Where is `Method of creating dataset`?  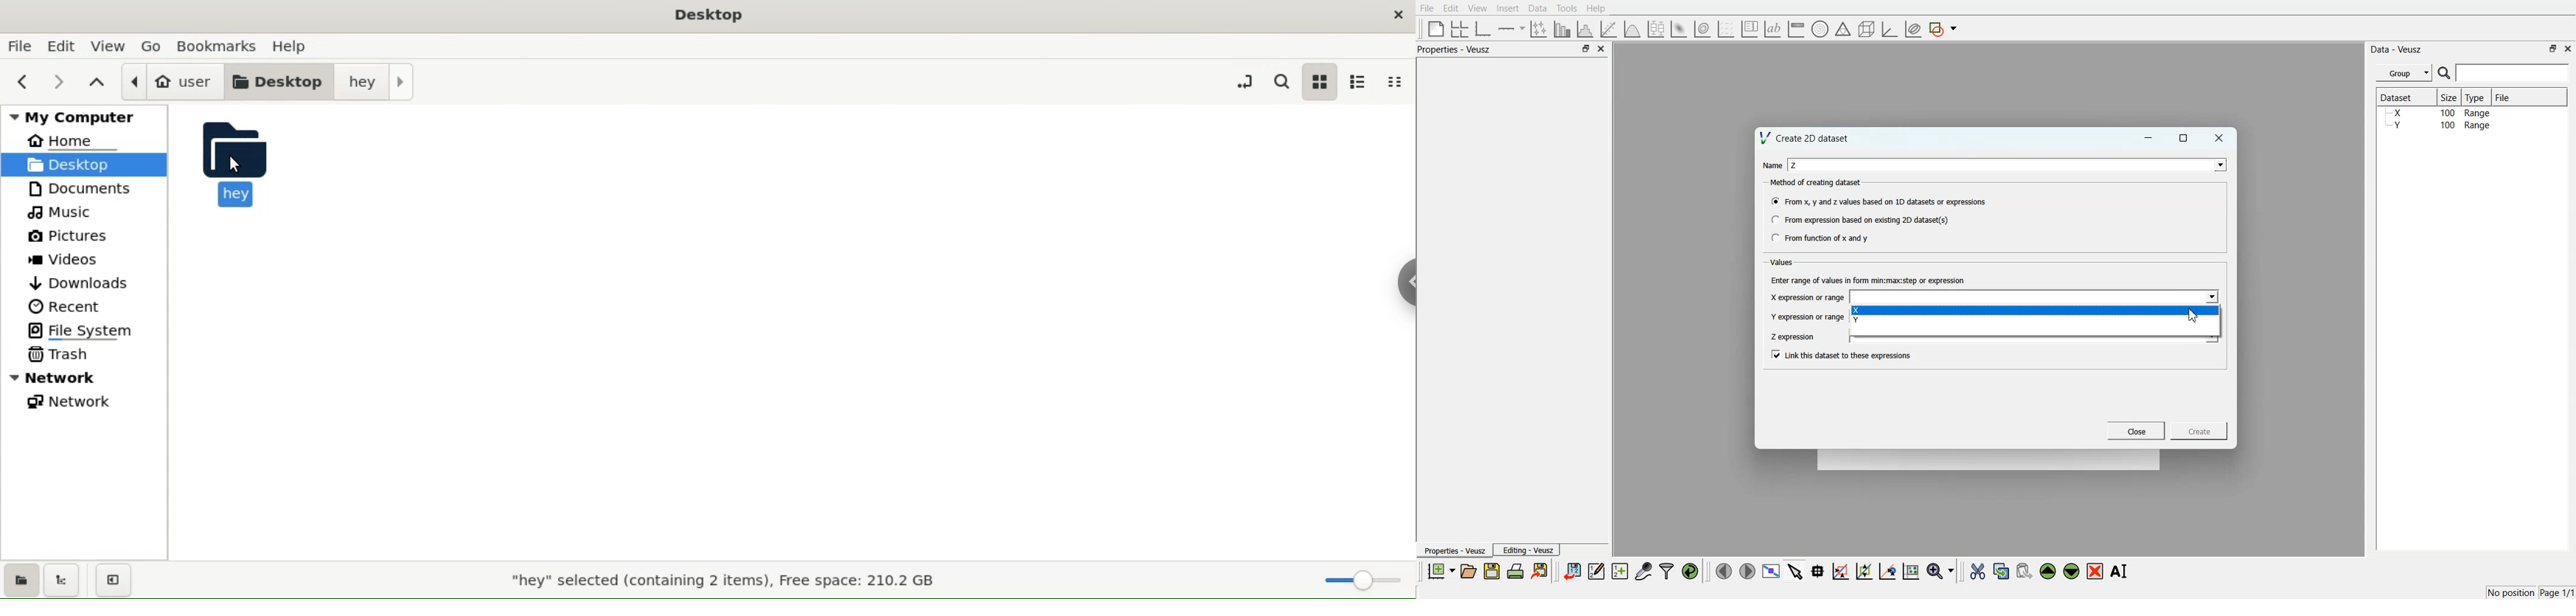
Method of creating dataset is located at coordinates (1817, 183).